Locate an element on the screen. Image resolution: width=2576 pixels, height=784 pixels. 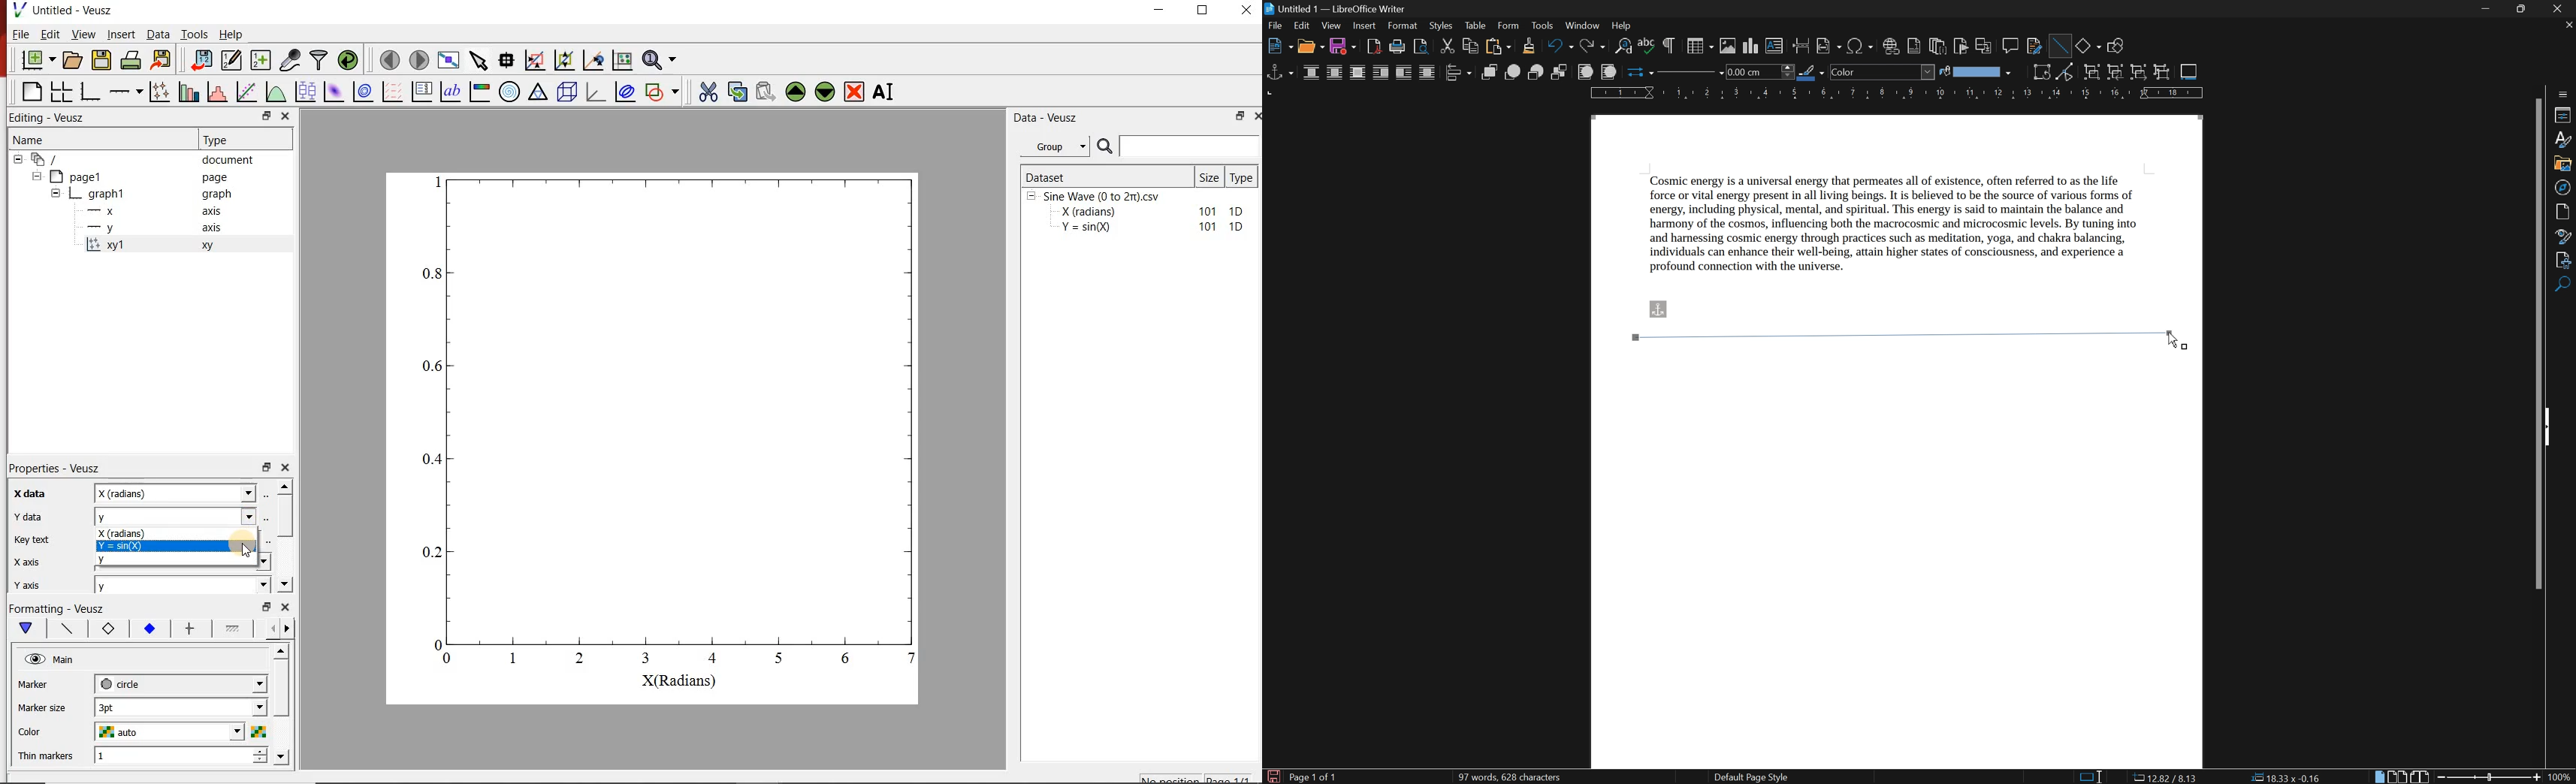
clone formatting is located at coordinates (1528, 46).